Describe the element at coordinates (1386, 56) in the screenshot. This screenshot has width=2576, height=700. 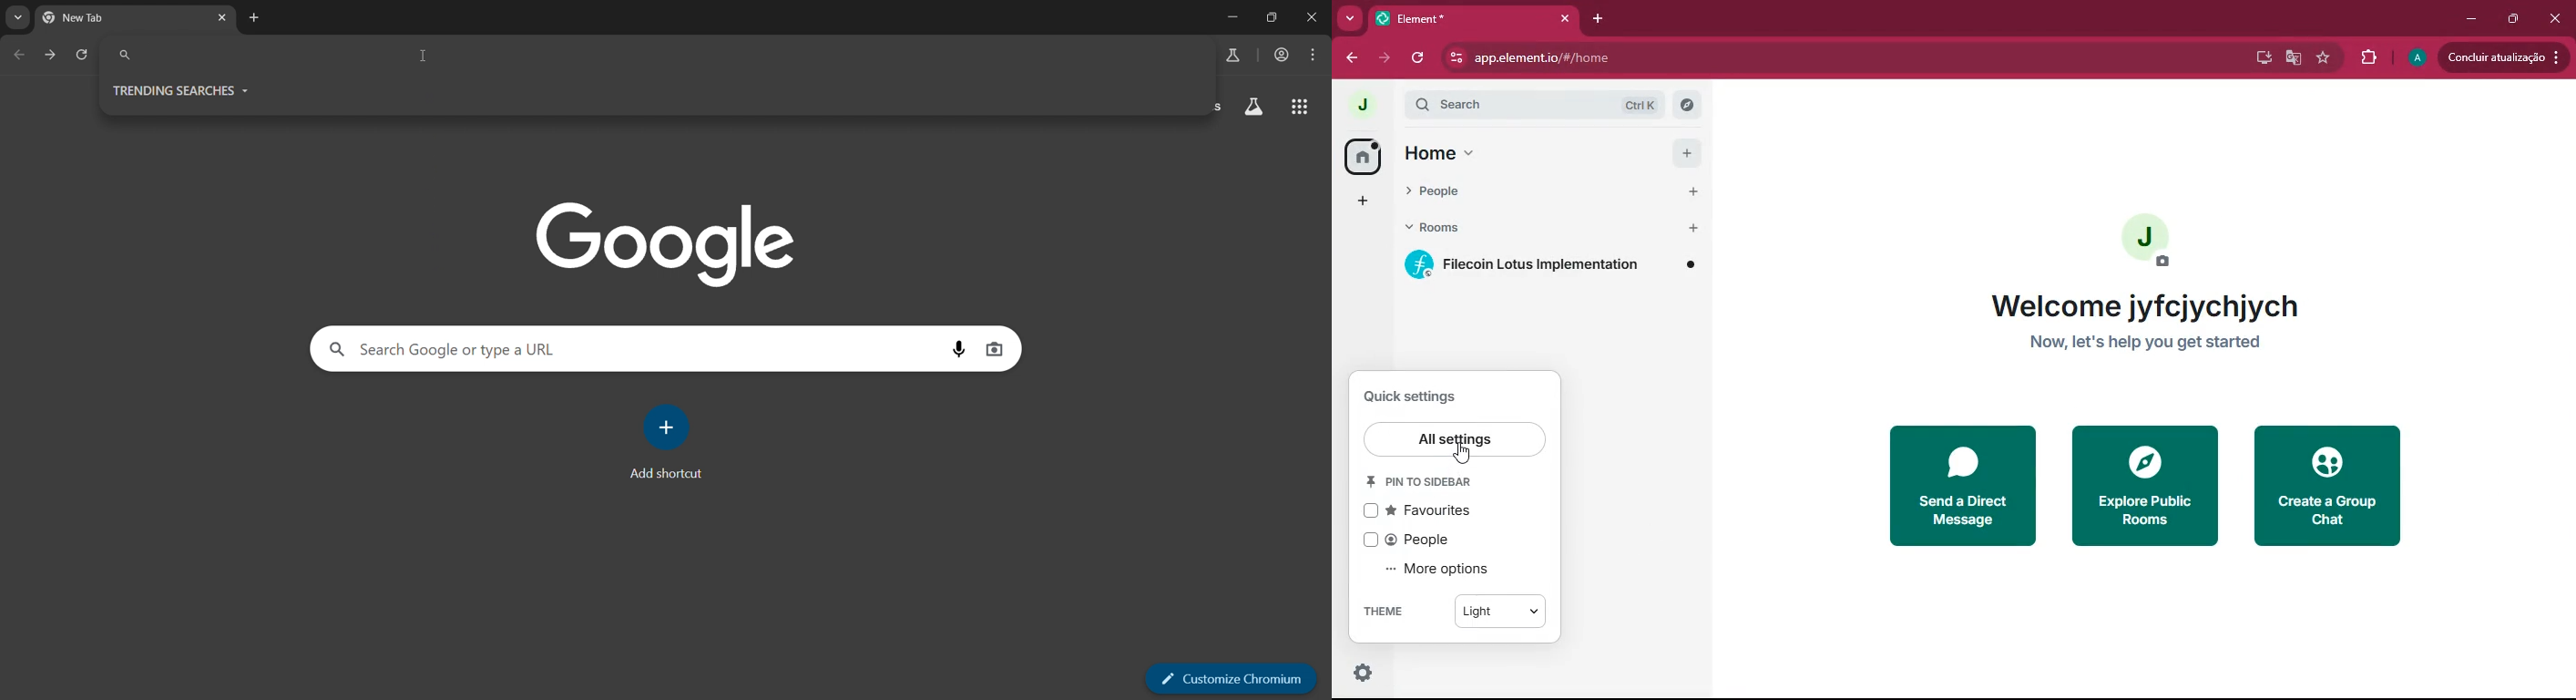
I see `forward` at that location.